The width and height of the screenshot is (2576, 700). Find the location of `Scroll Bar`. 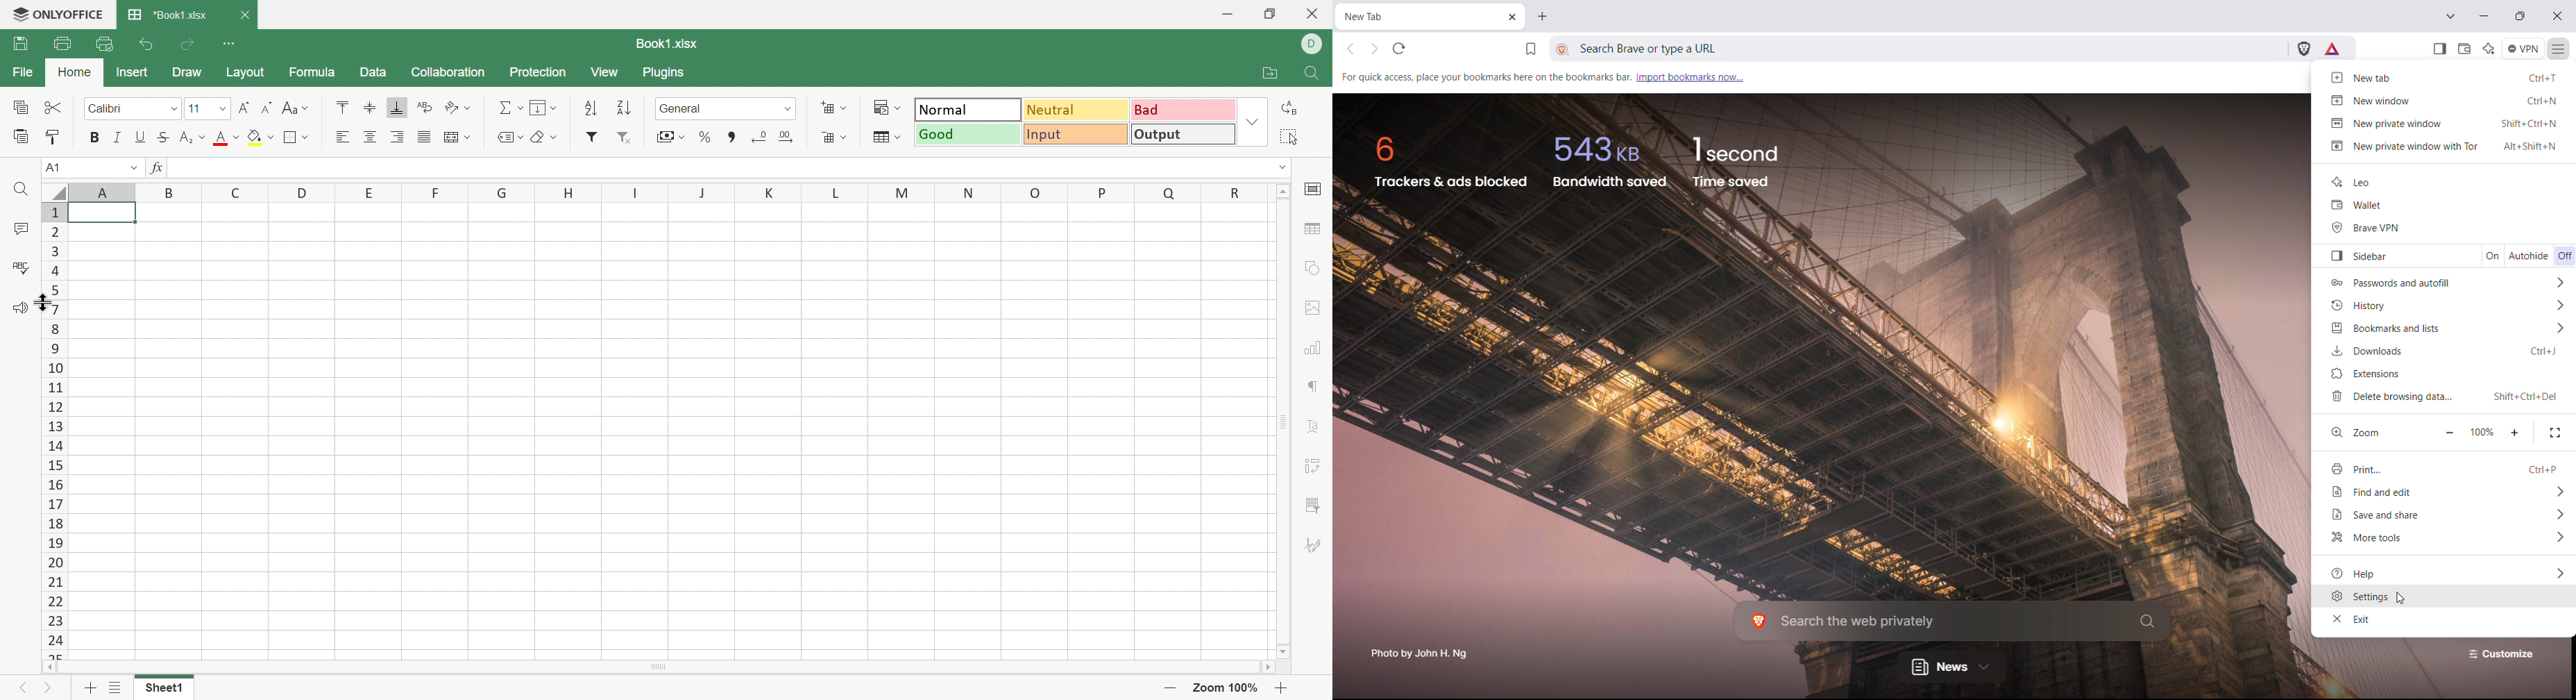

Scroll Bar is located at coordinates (657, 668).